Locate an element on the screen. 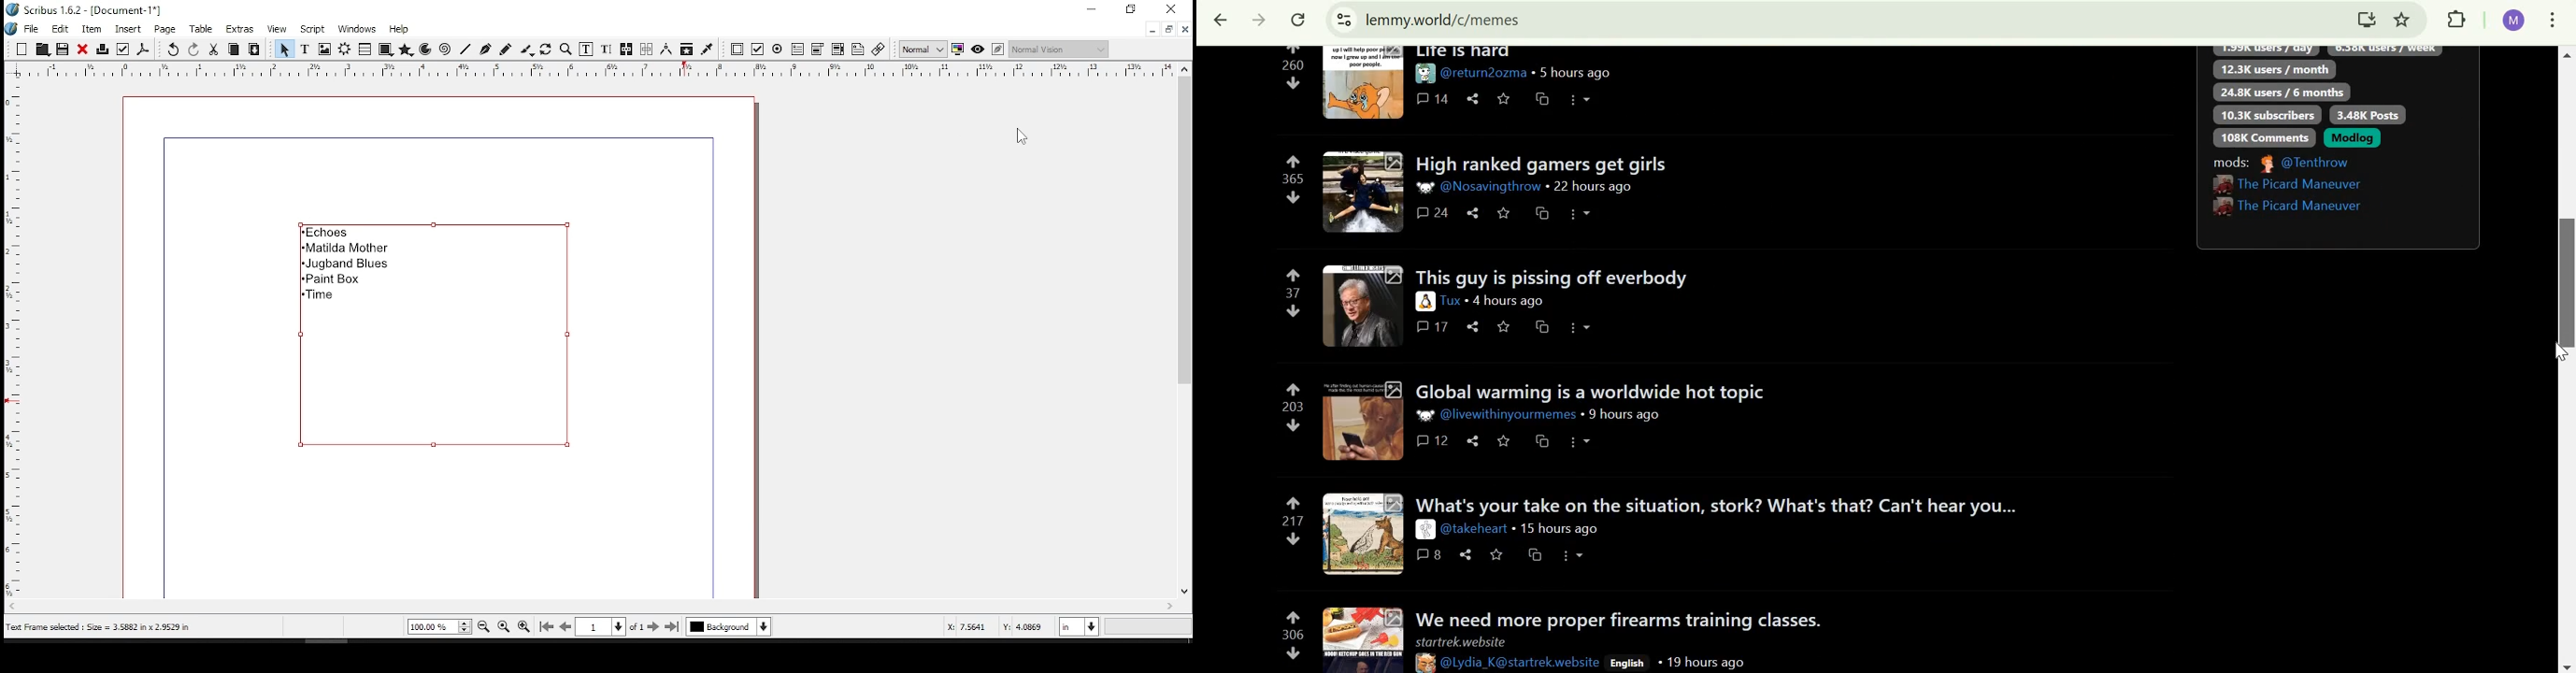 This screenshot has height=700, width=2576. 365 points is located at coordinates (1293, 178).